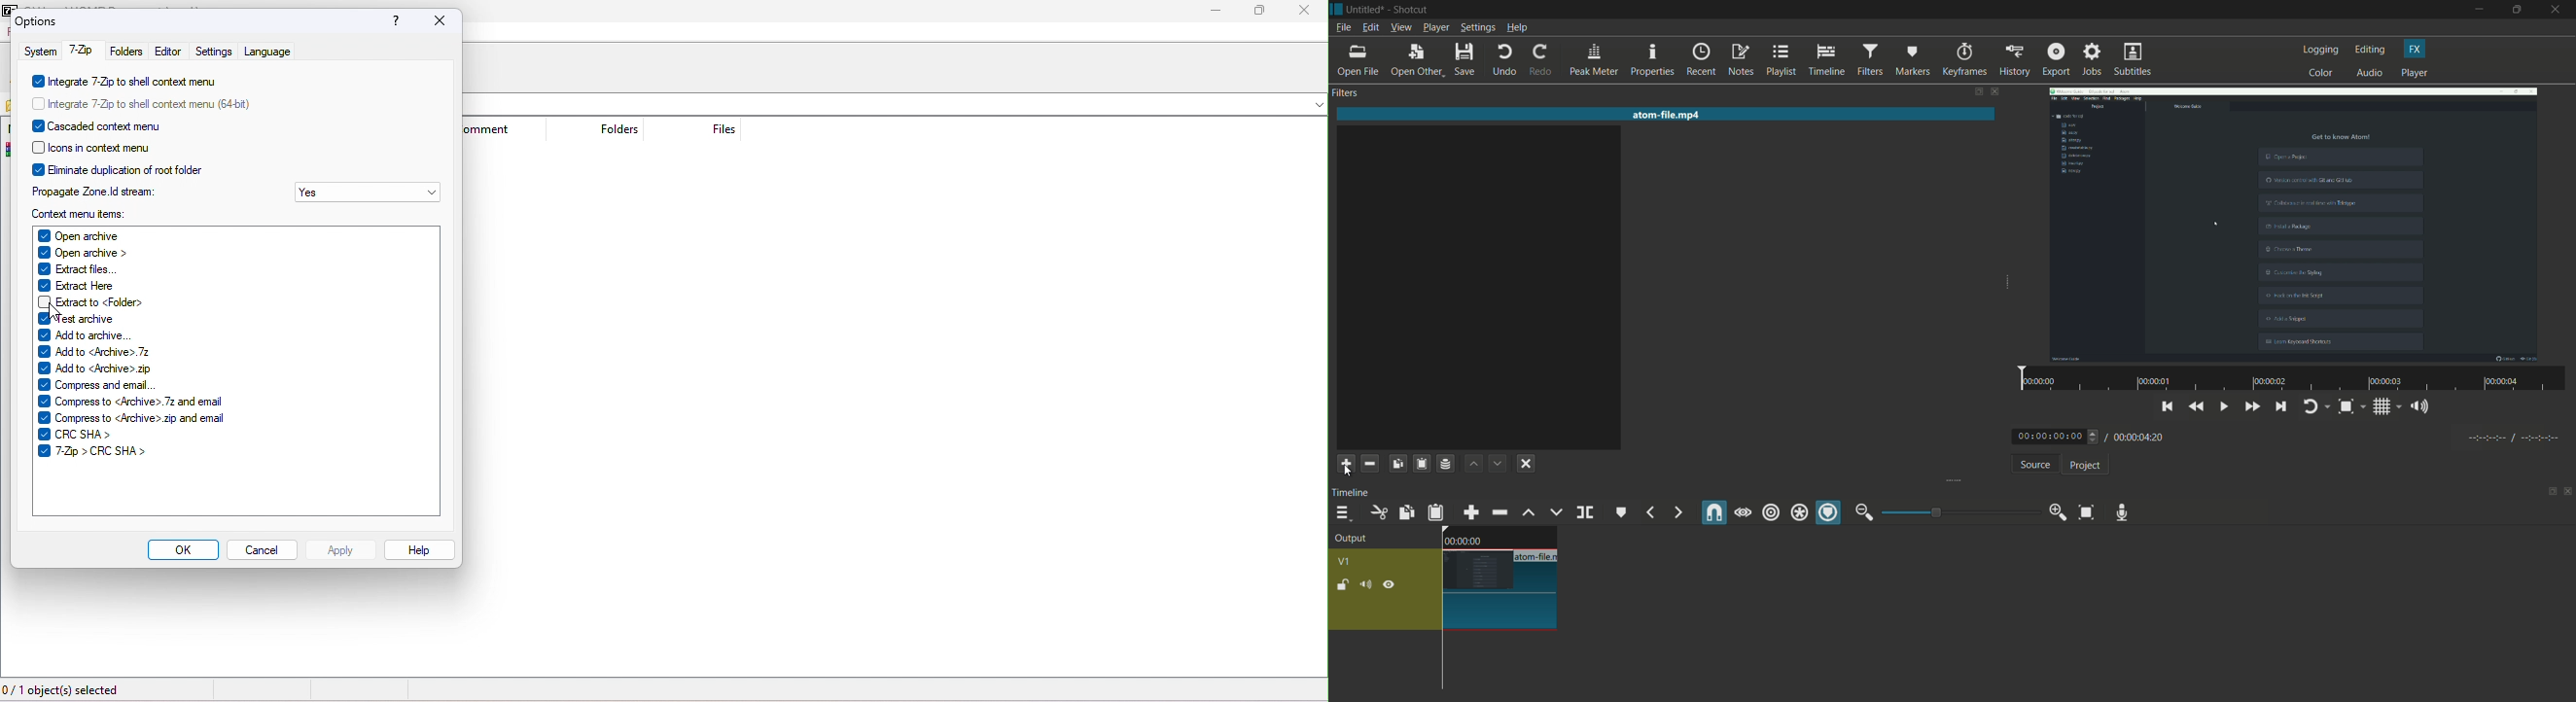 This screenshot has width=2576, height=728. What do you see at coordinates (1345, 464) in the screenshot?
I see `add filter` at bounding box center [1345, 464].